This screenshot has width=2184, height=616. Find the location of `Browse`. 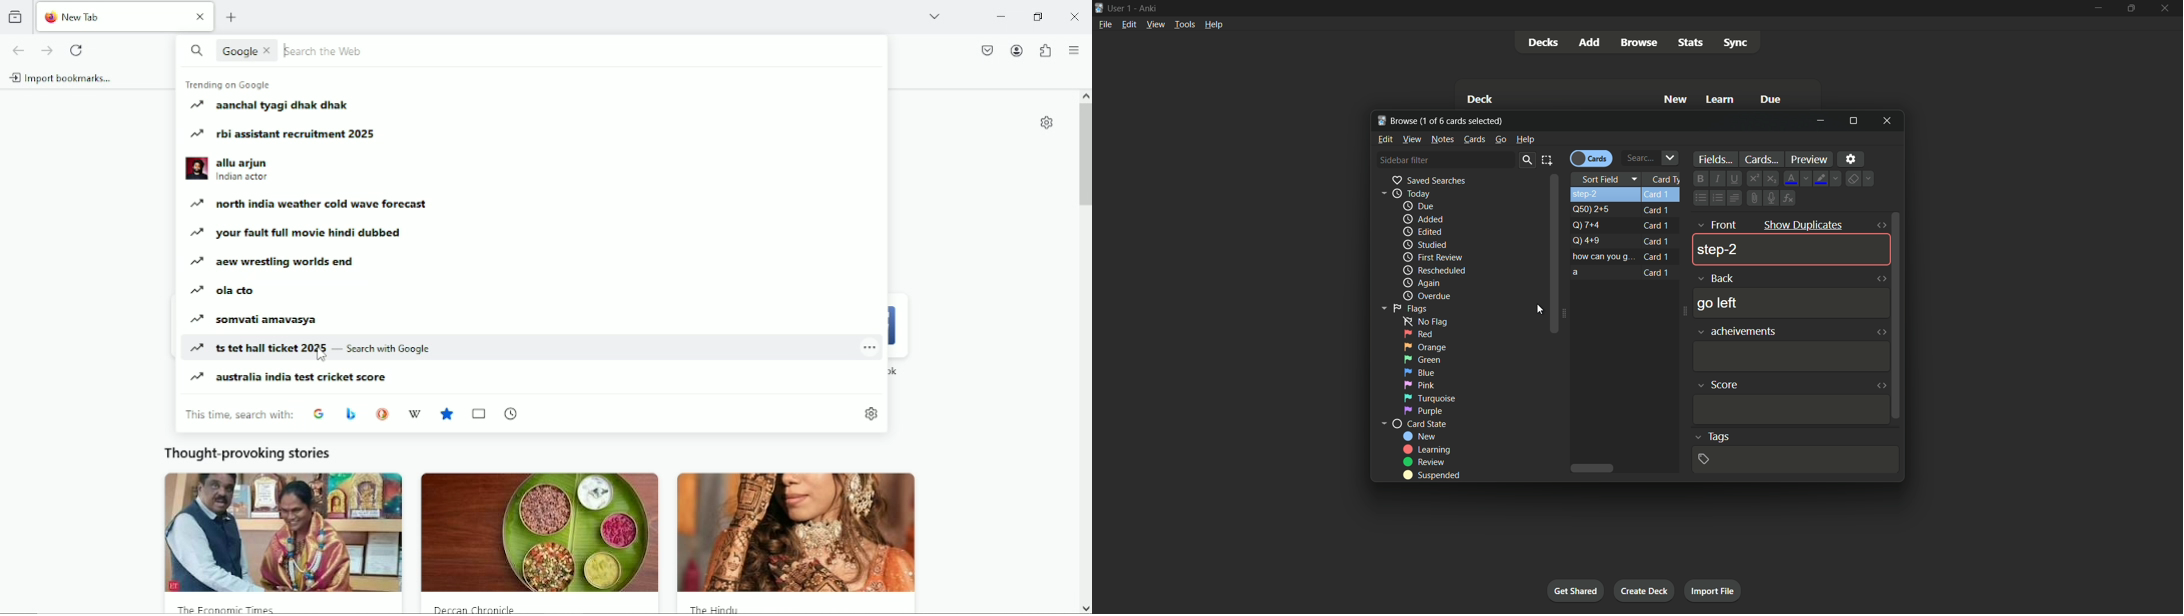

Browse is located at coordinates (1398, 120).